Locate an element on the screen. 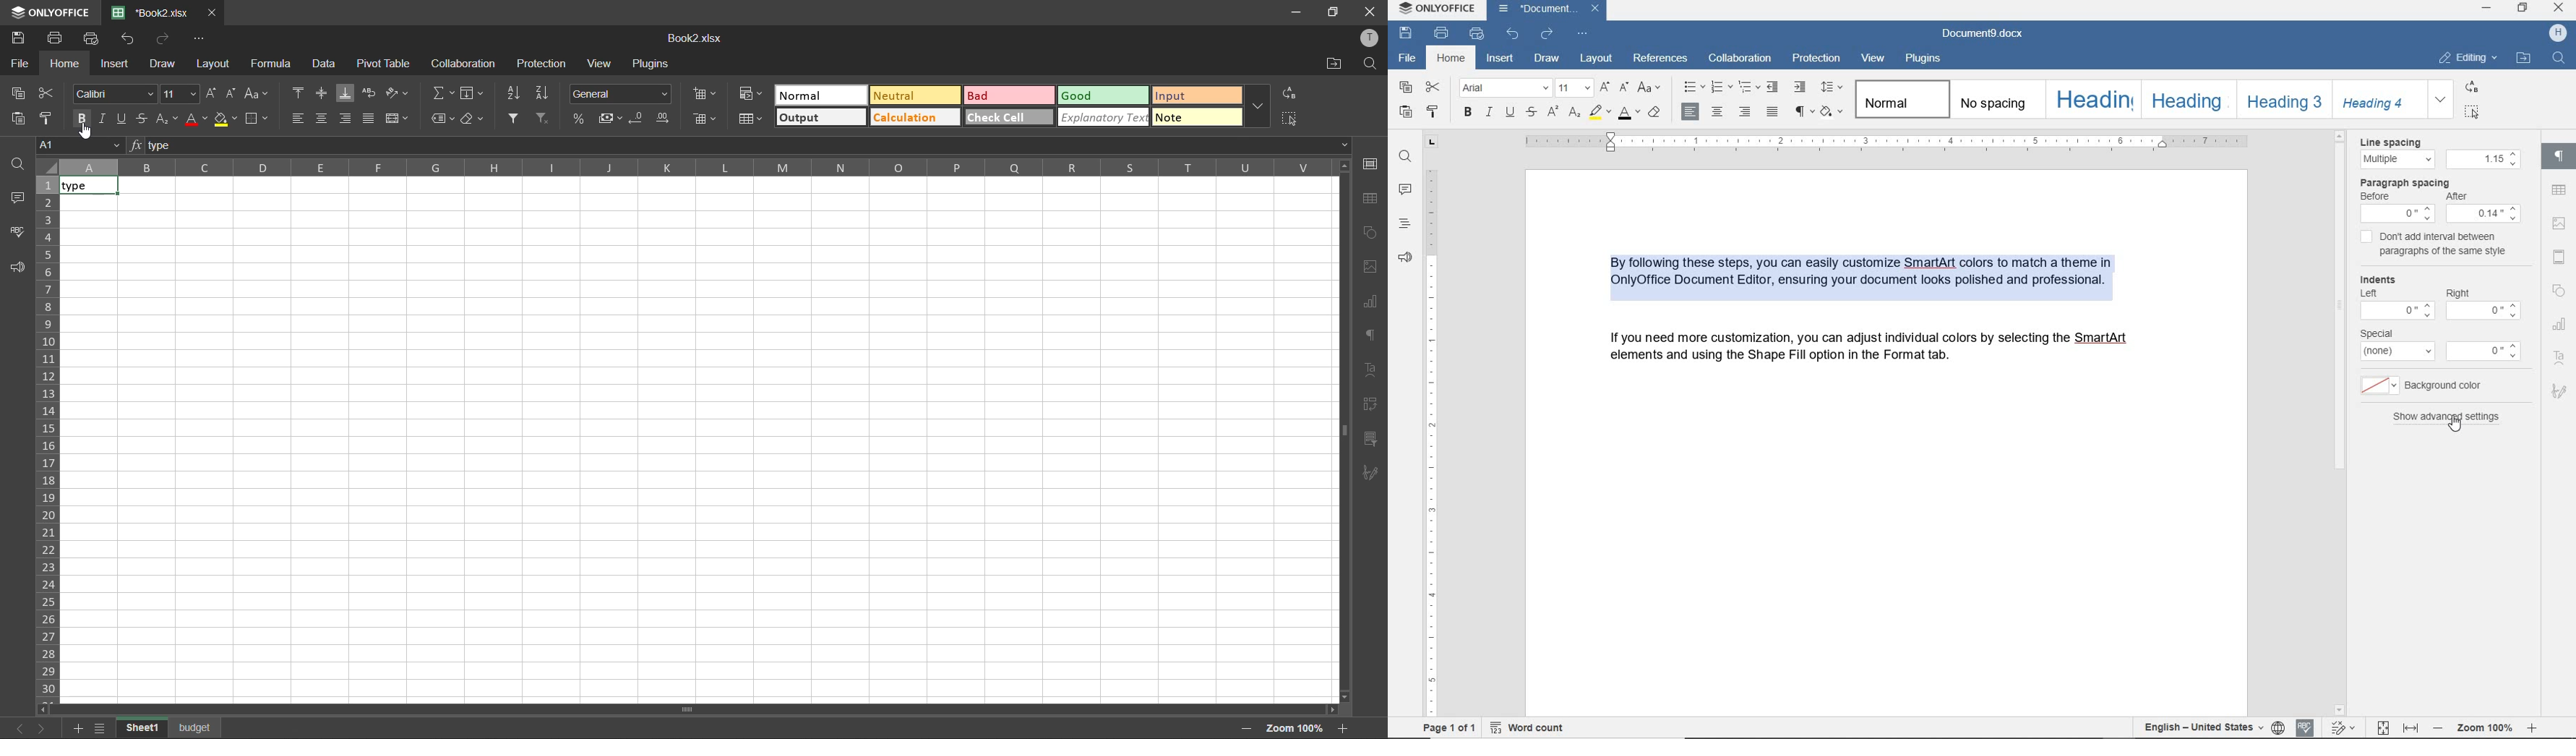 The image size is (2576, 756). 1.15  is located at coordinates (2483, 159).